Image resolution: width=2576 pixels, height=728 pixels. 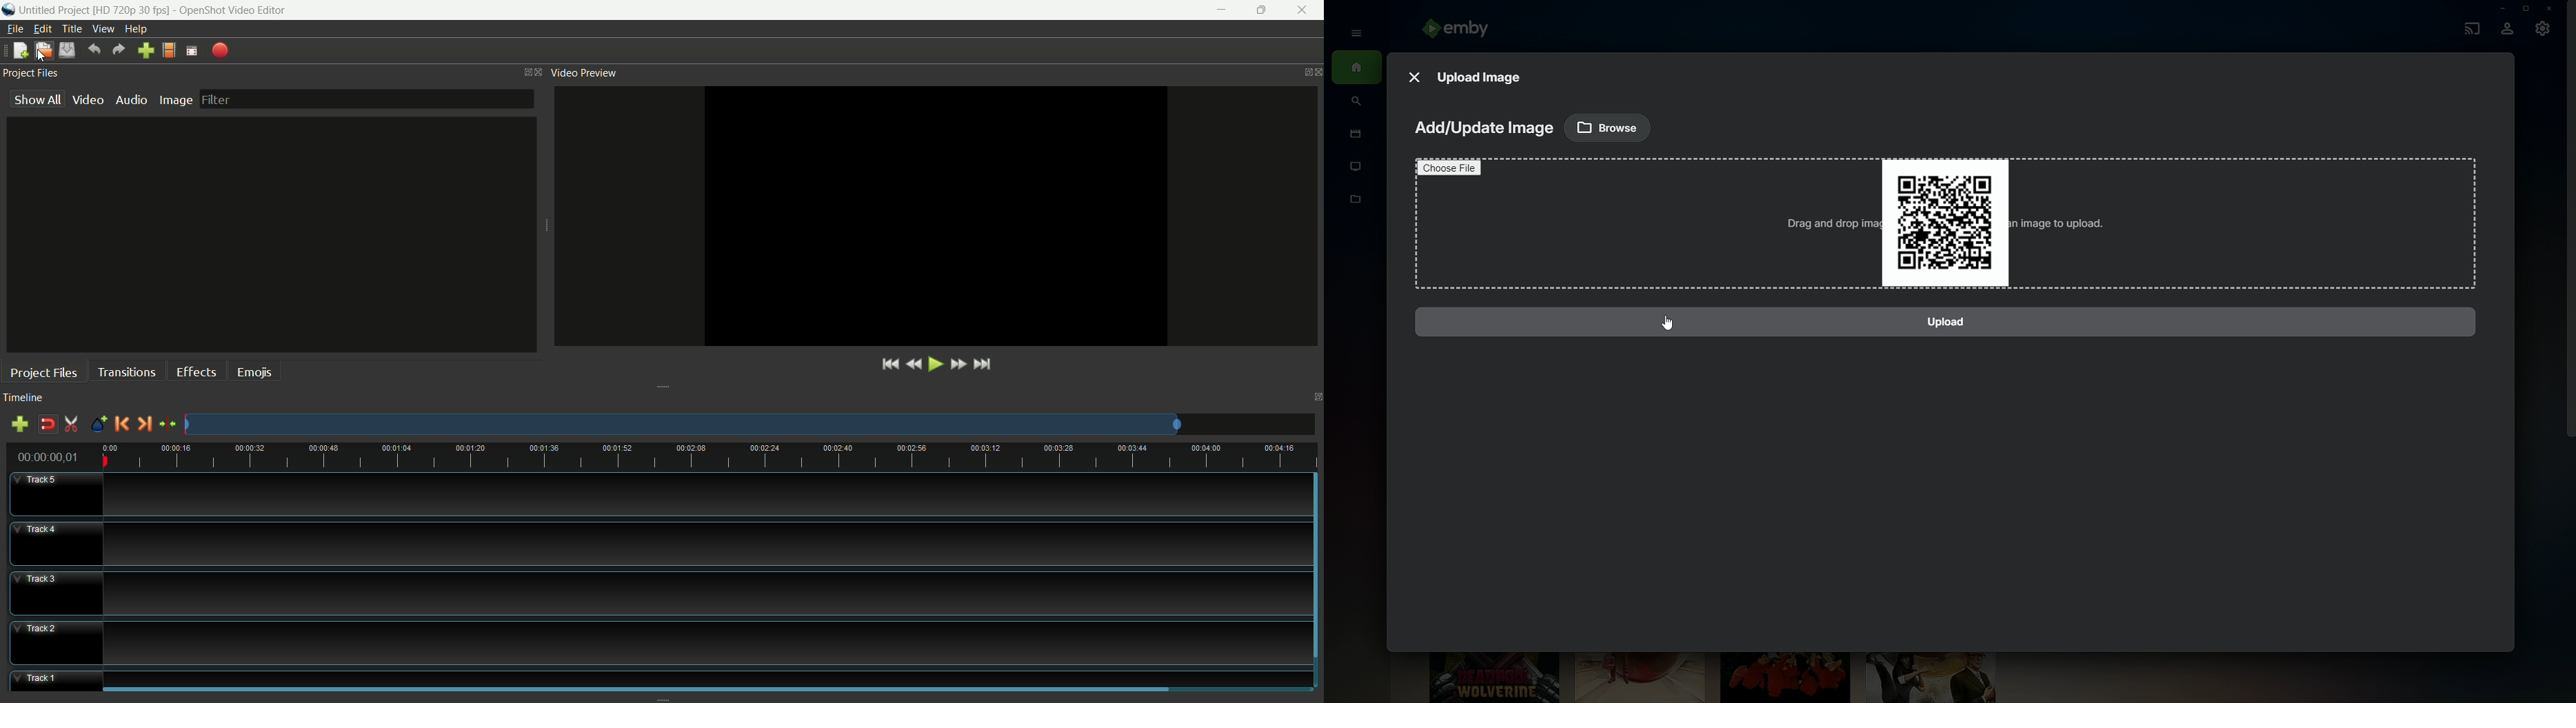 What do you see at coordinates (143, 424) in the screenshot?
I see `next marker` at bounding box center [143, 424].